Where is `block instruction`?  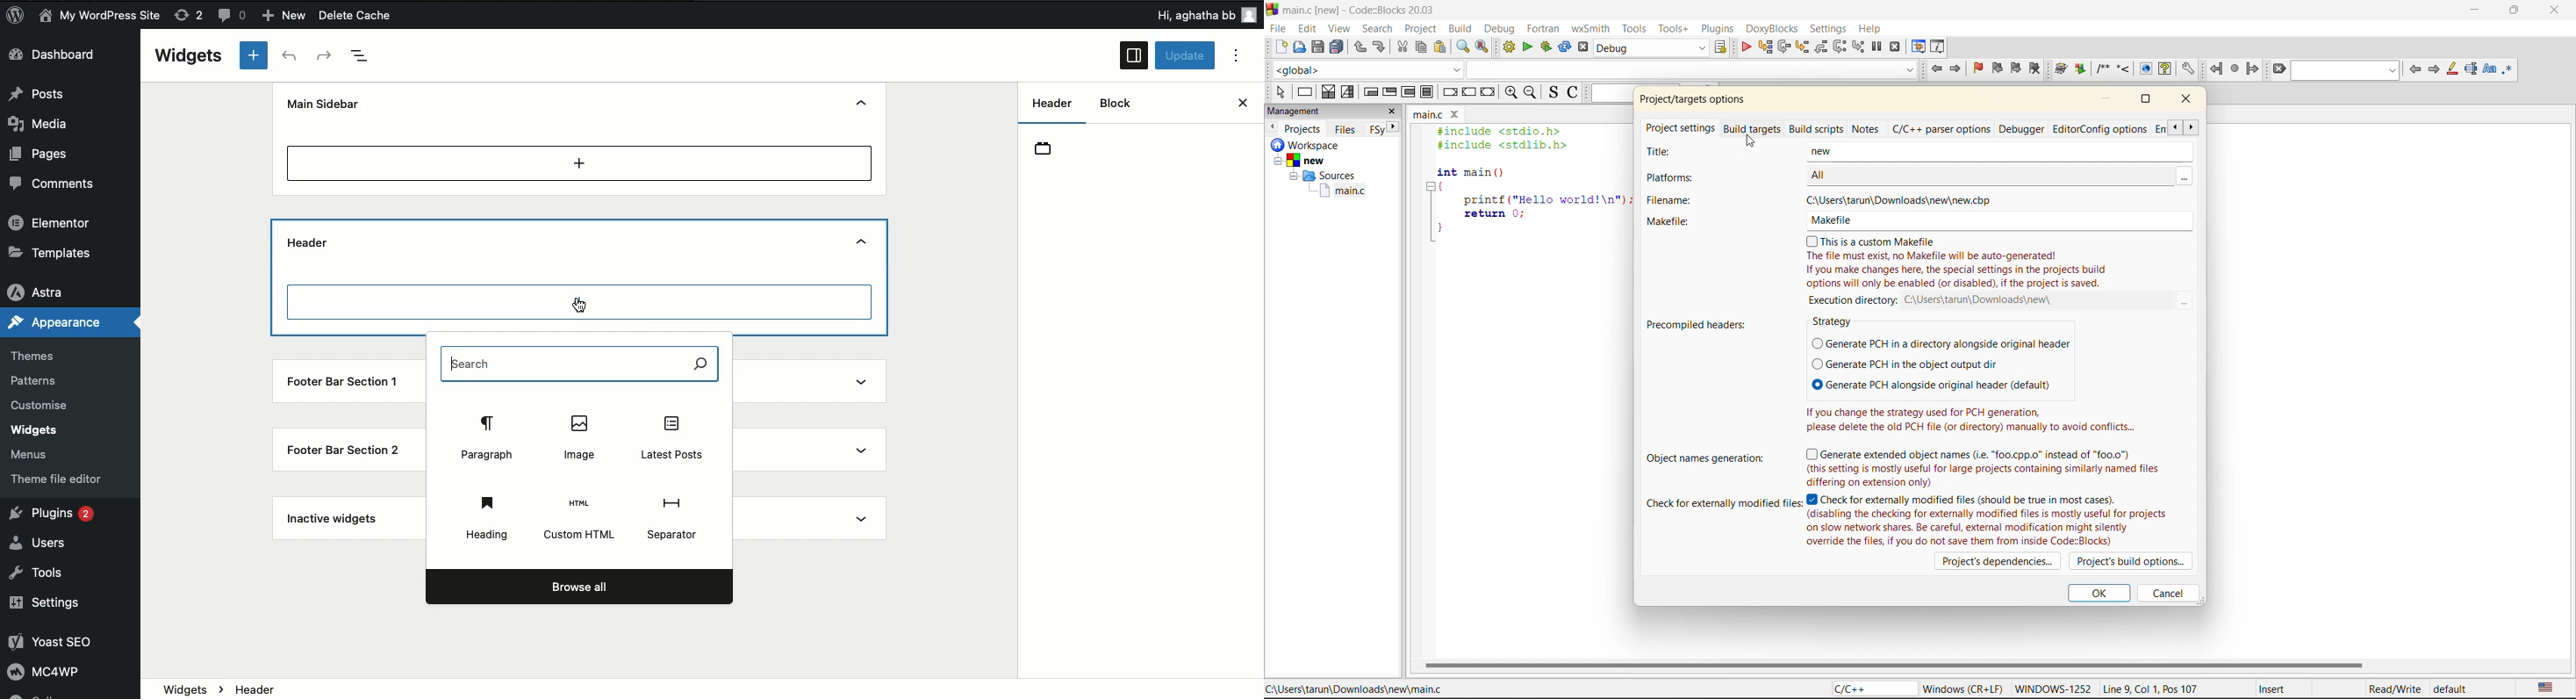 block instruction is located at coordinates (1429, 91).